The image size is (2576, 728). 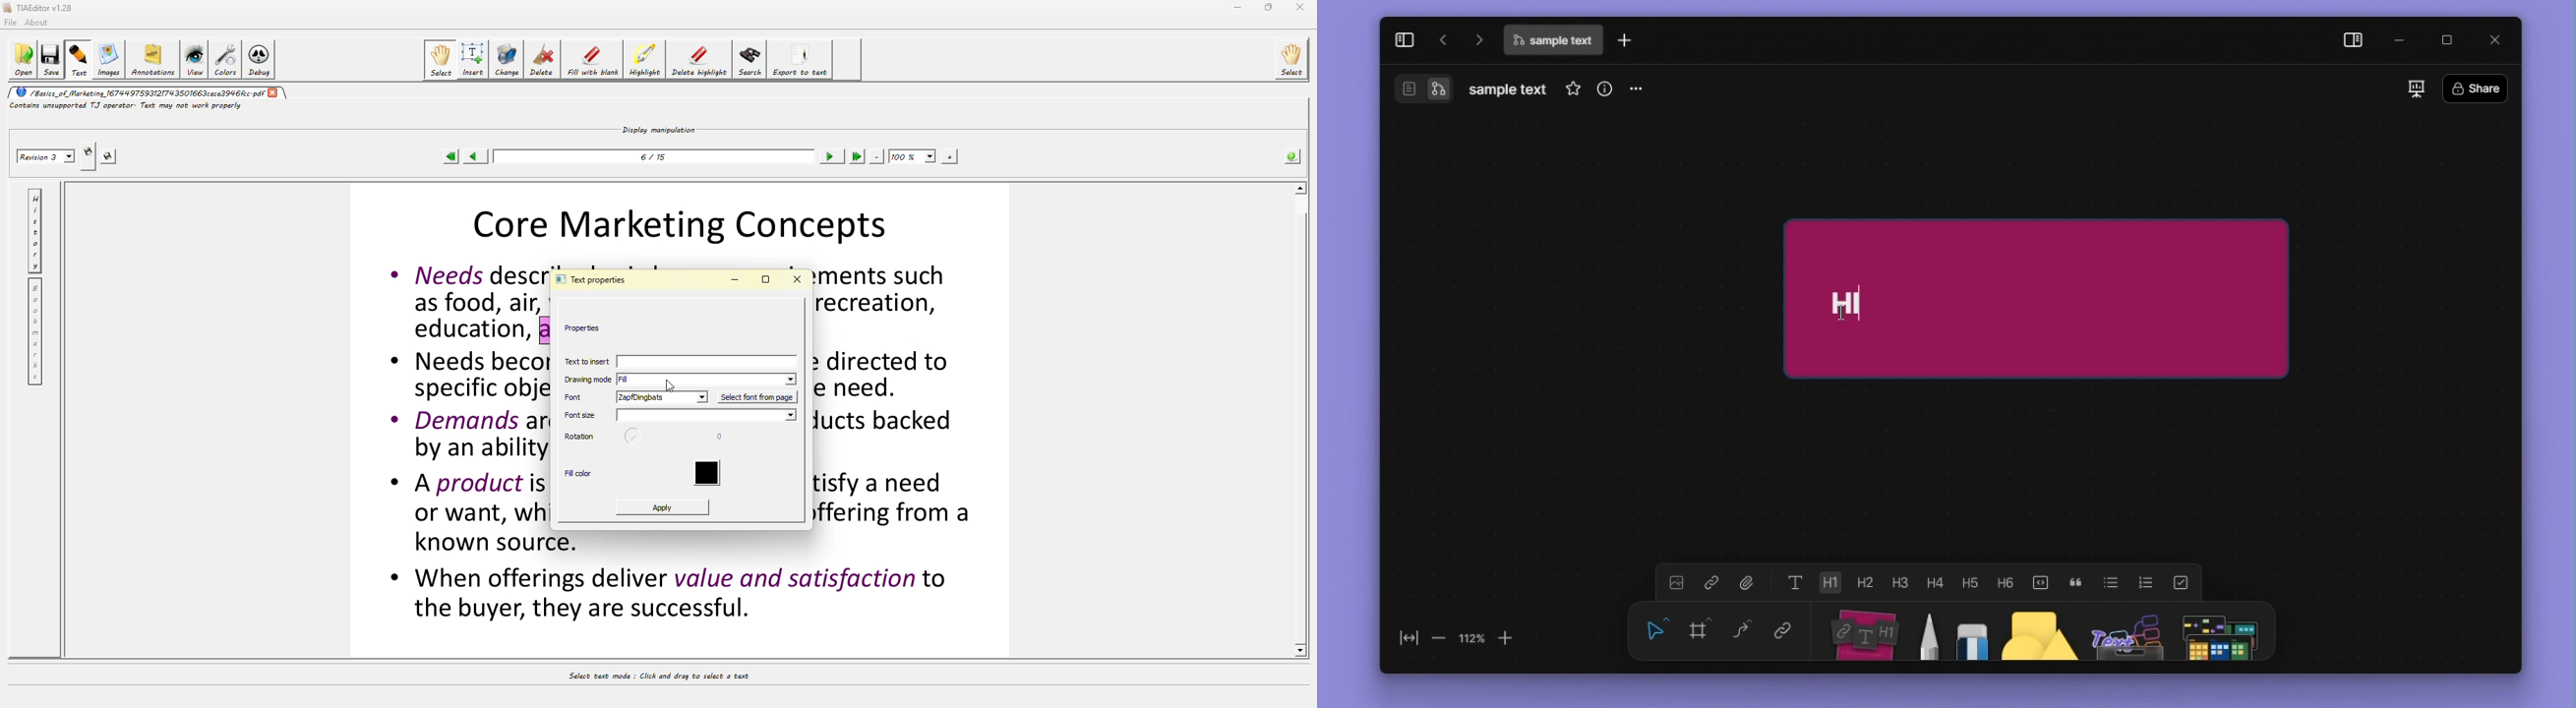 What do you see at coordinates (224, 59) in the screenshot?
I see `colors` at bounding box center [224, 59].